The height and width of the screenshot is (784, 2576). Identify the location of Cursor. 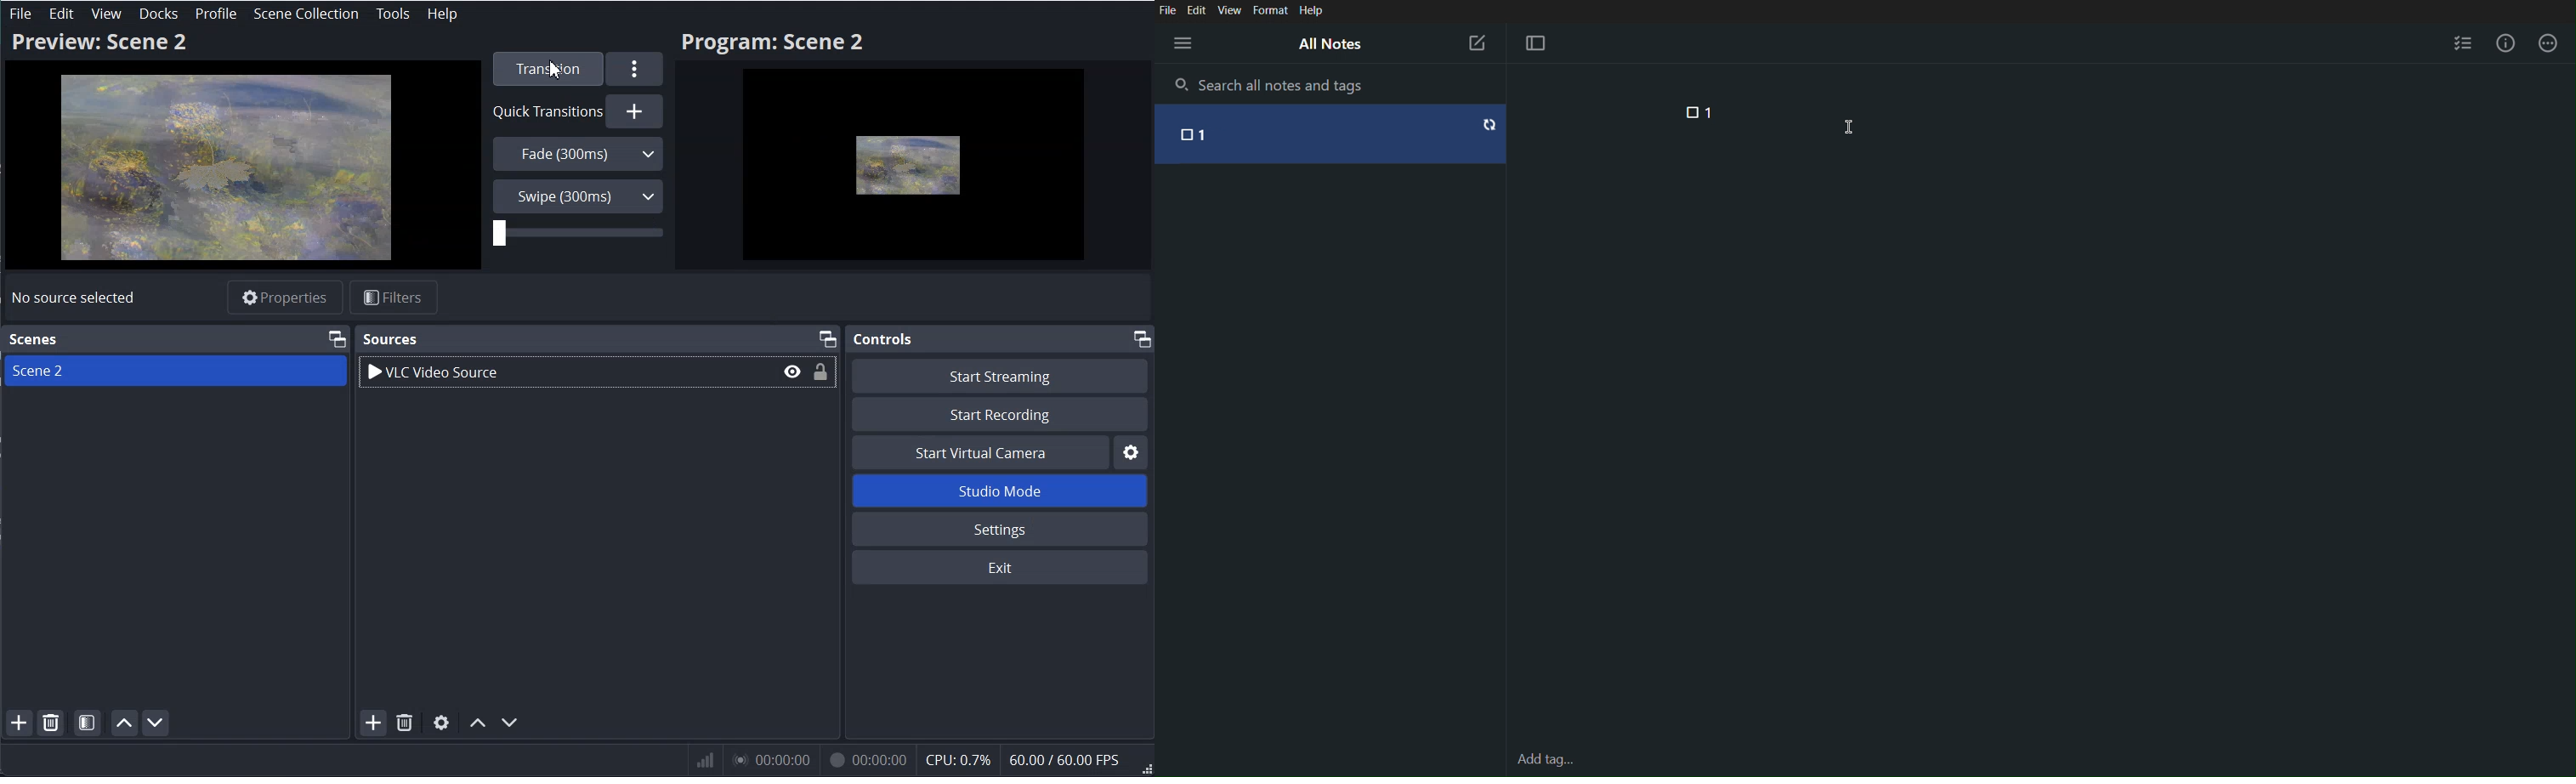
(558, 70).